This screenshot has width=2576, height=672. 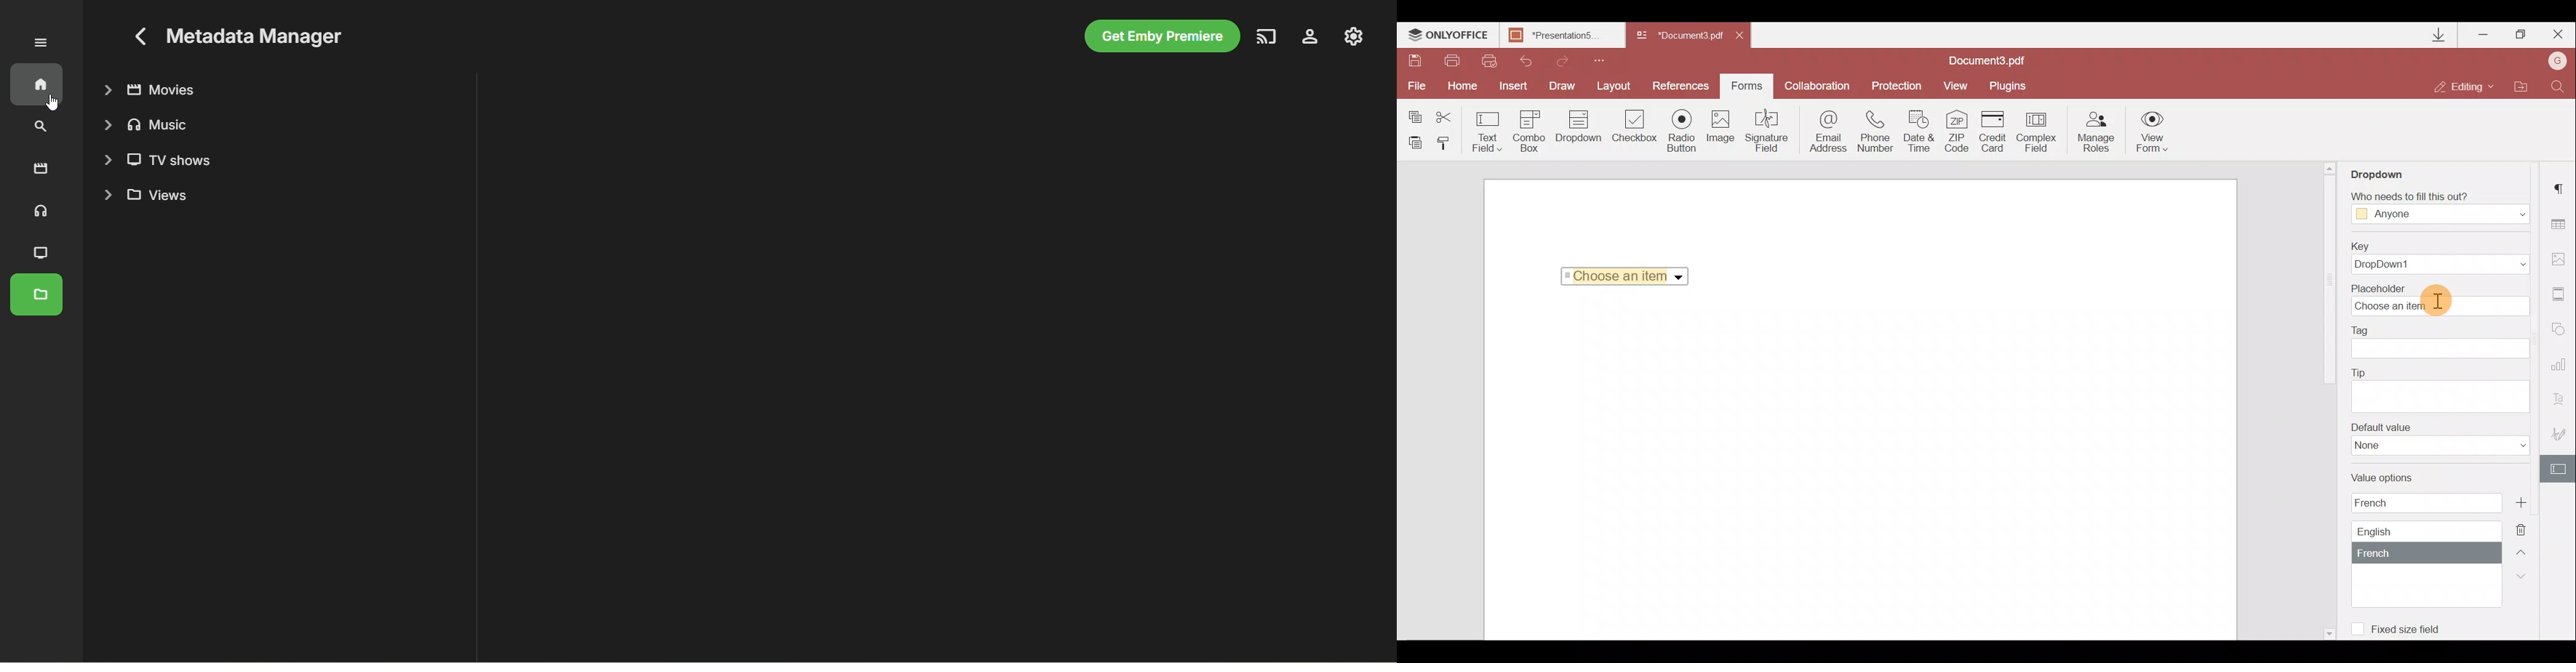 I want to click on Quick print, so click(x=1488, y=60).